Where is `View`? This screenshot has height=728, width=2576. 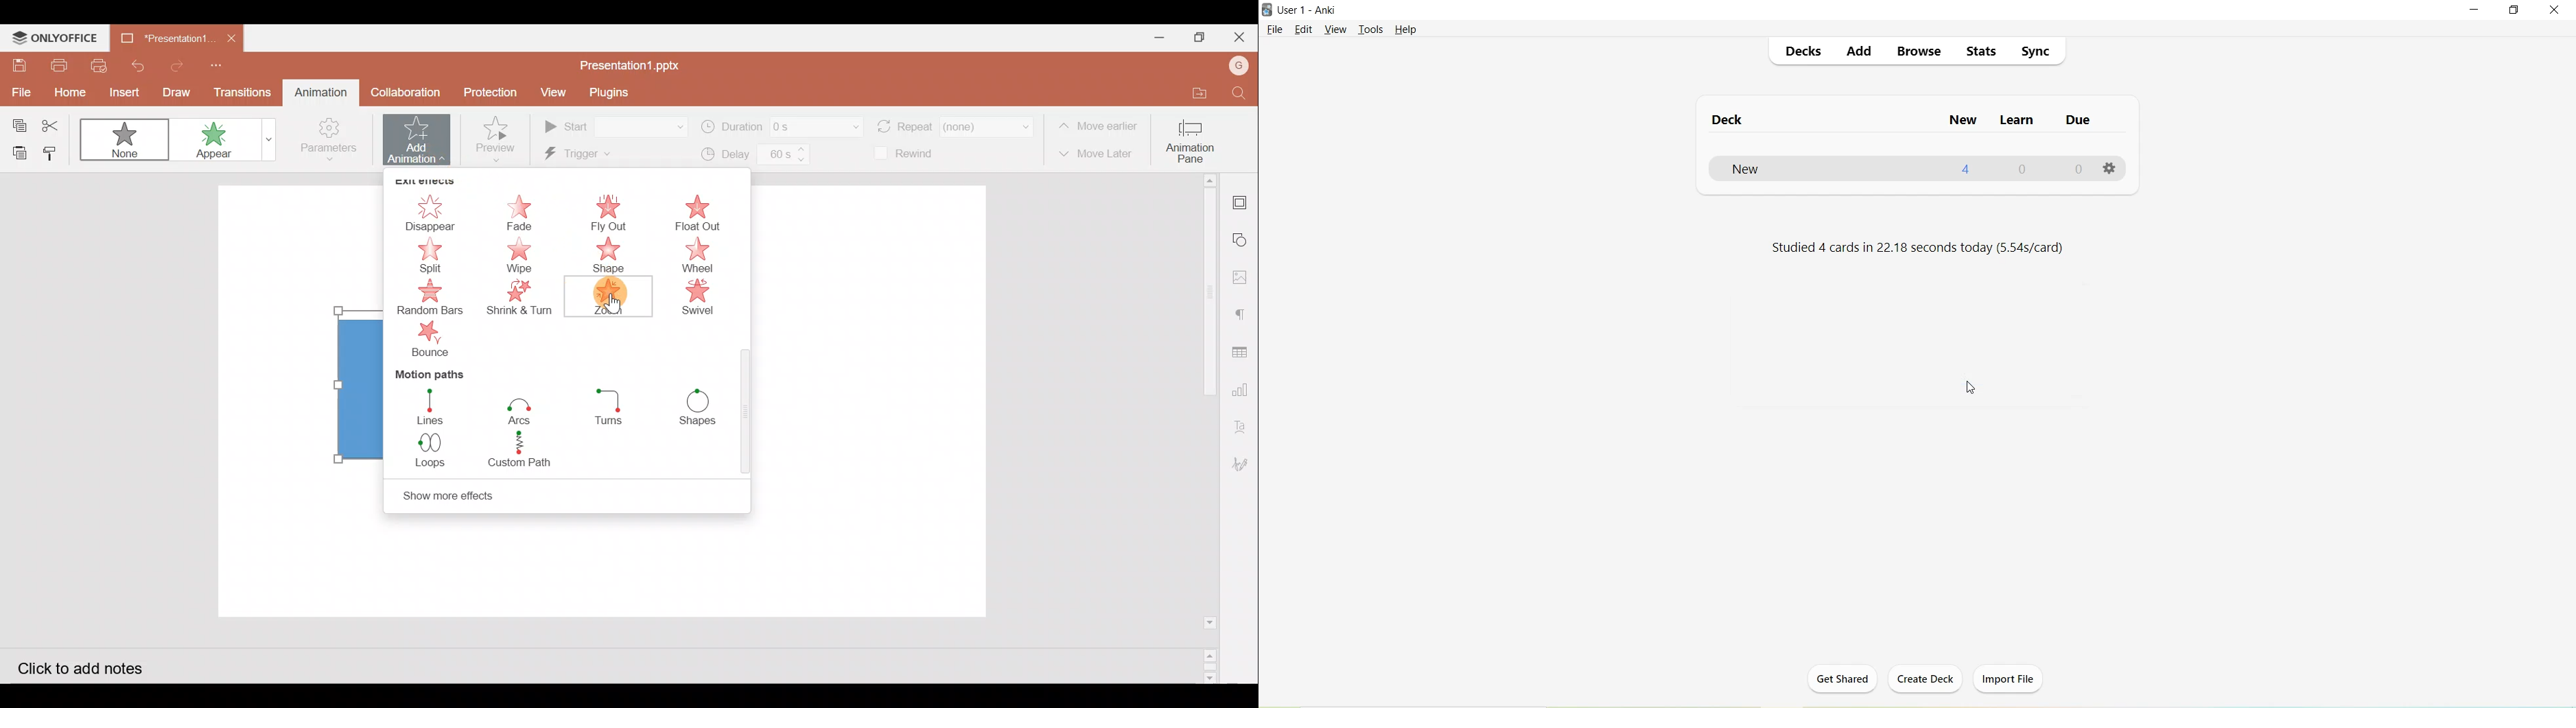 View is located at coordinates (1335, 30).